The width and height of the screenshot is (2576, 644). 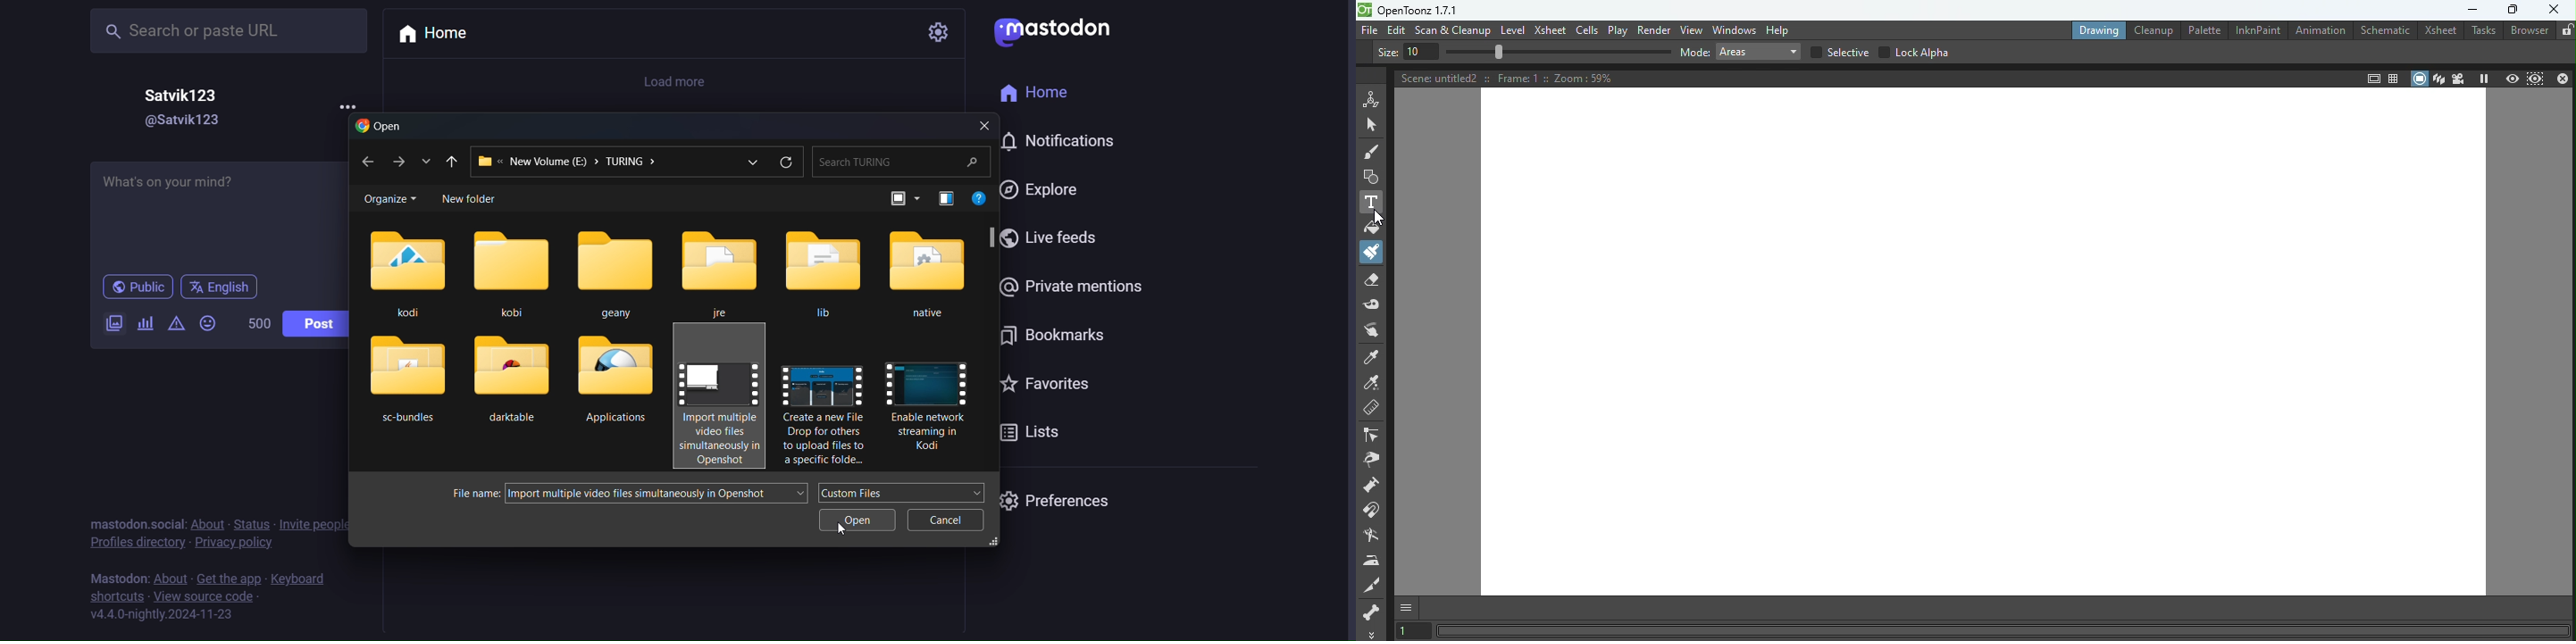 What do you see at coordinates (901, 198) in the screenshot?
I see `view` at bounding box center [901, 198].